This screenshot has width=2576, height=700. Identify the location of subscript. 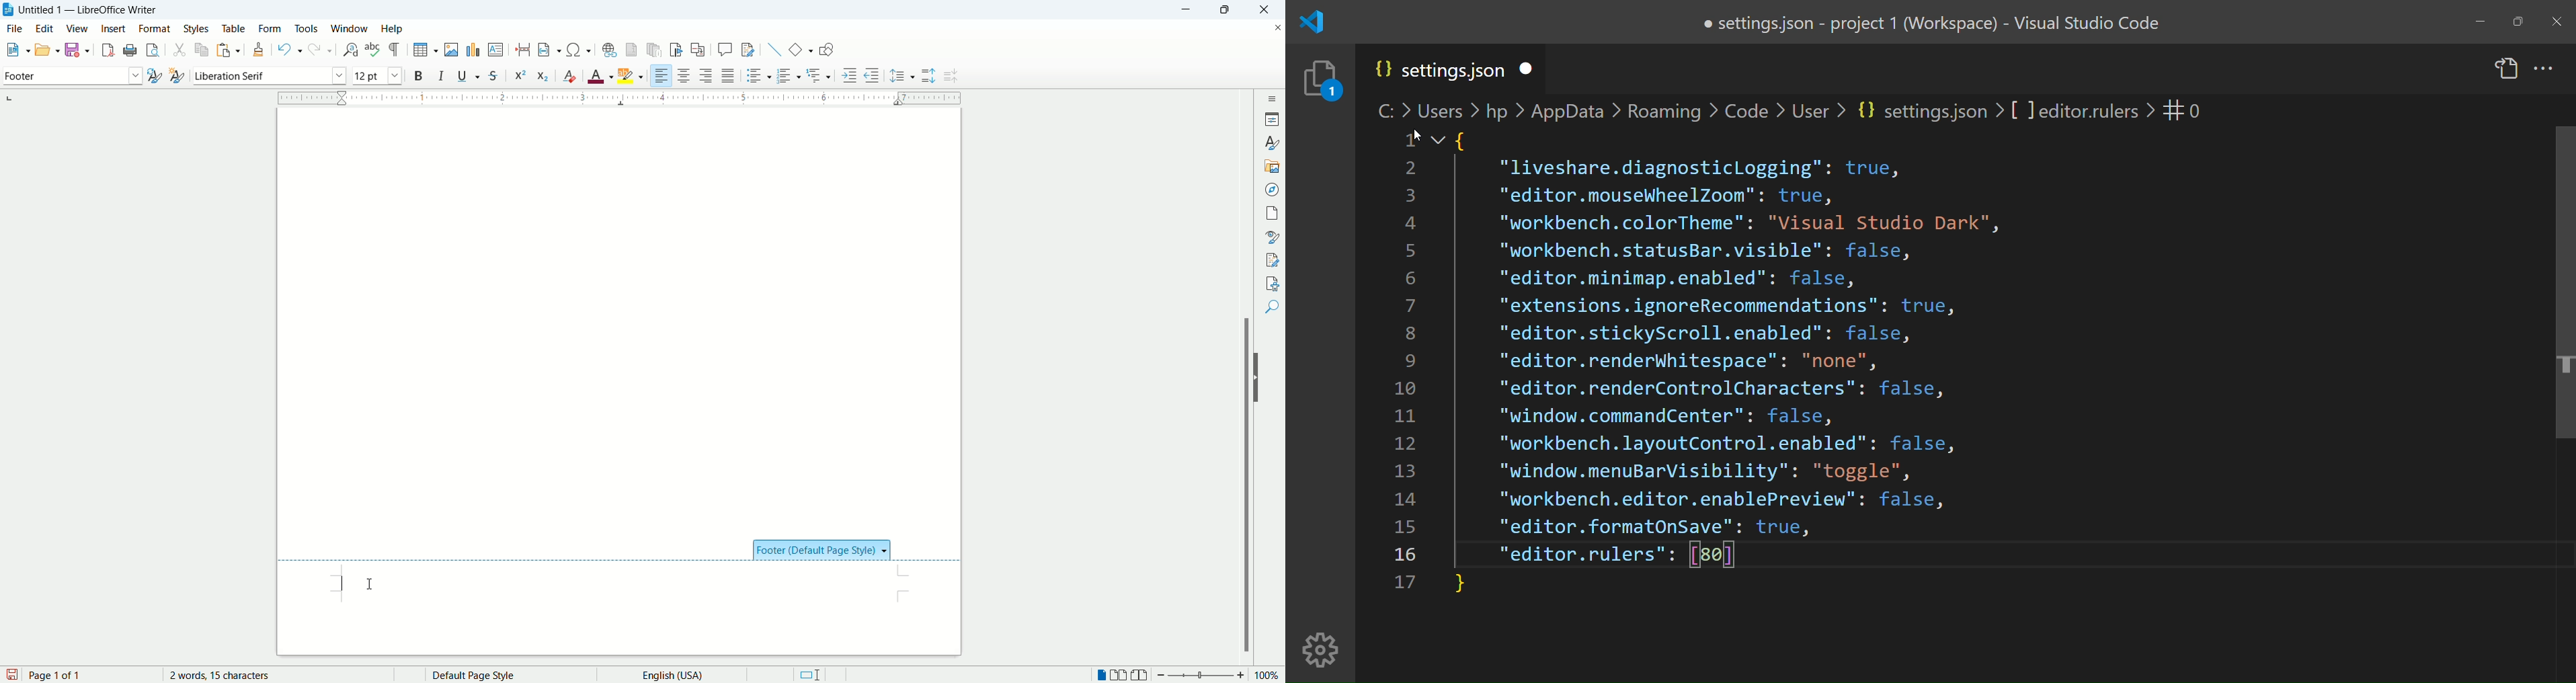
(544, 77).